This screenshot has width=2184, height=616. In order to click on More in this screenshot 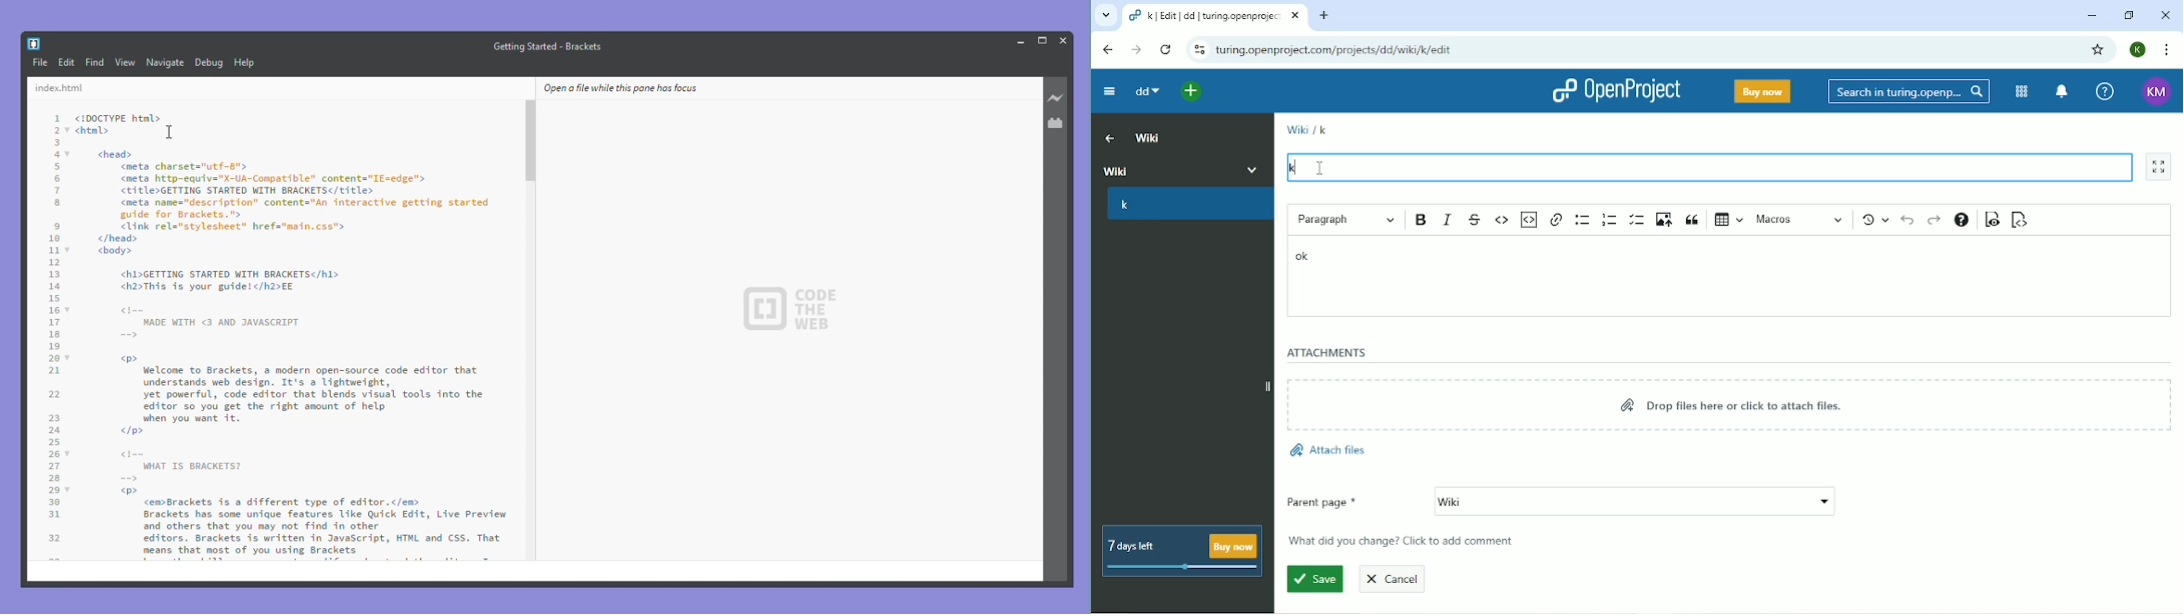, I will do `click(1251, 168)`.